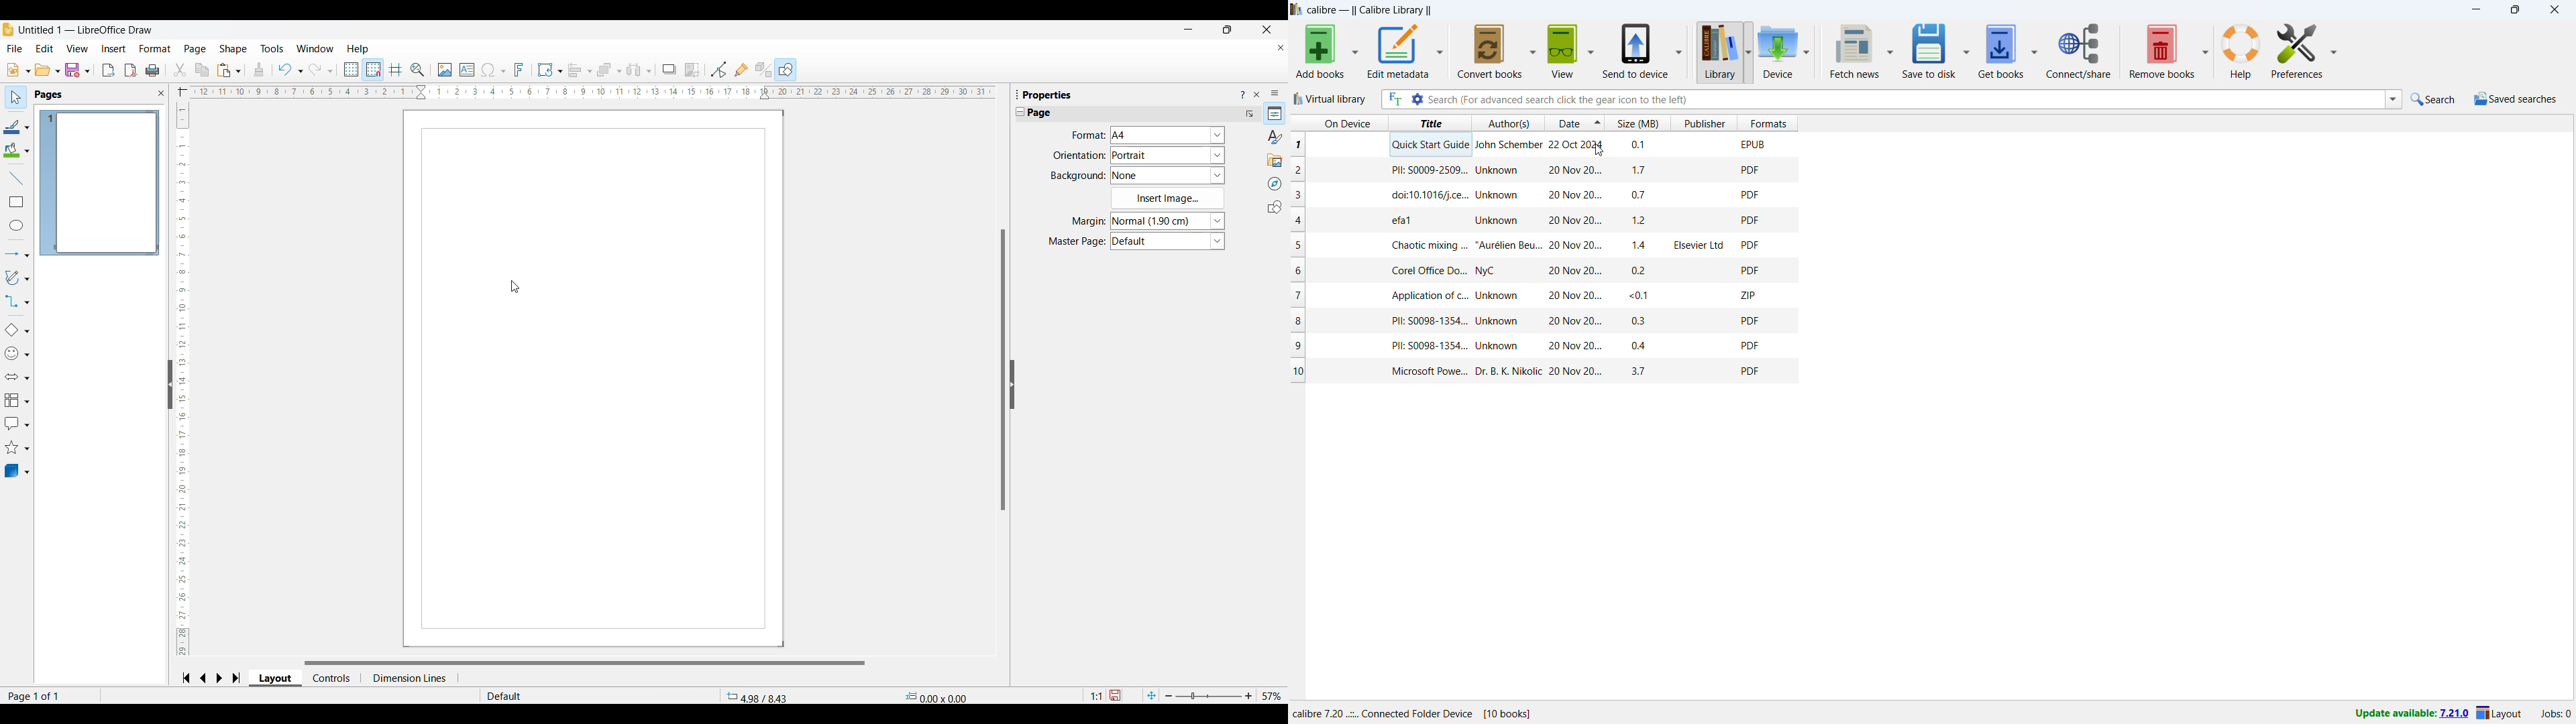  I want to click on Shapes, so click(1275, 207).